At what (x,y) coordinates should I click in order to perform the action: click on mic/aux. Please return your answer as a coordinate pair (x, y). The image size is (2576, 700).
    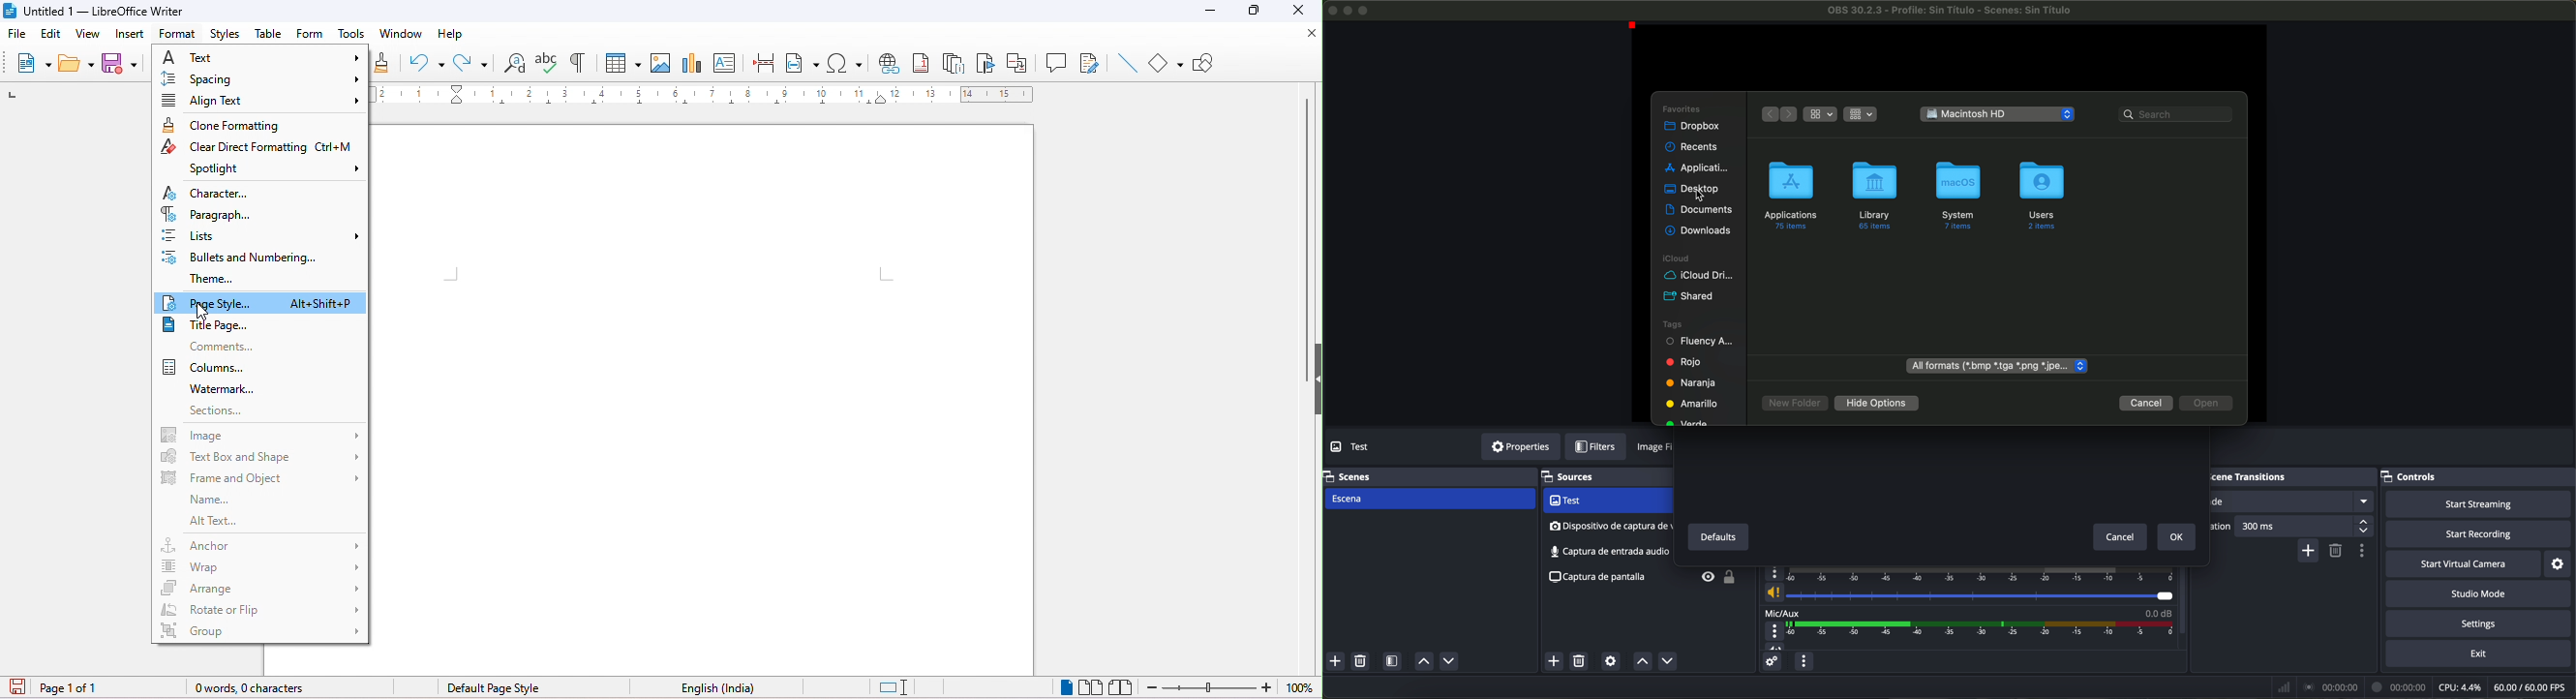
    Looking at the image, I should click on (1783, 612).